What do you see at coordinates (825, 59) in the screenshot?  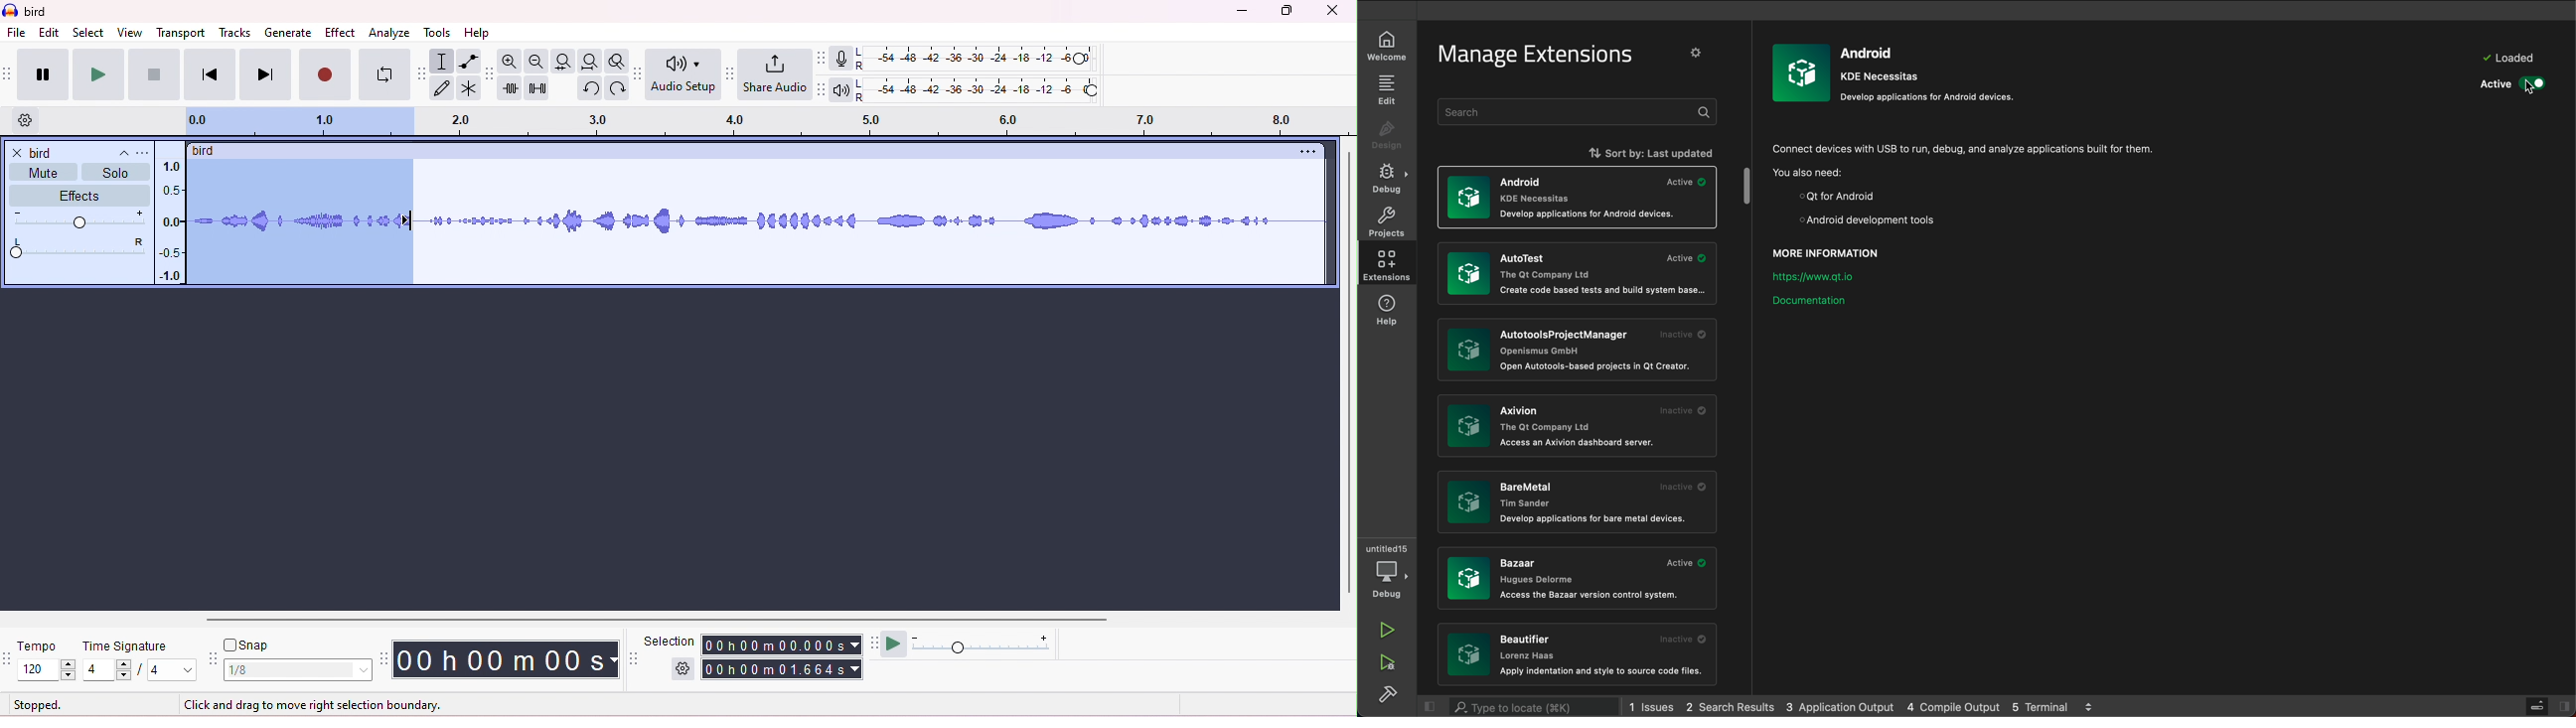 I see `record meter tool bar` at bounding box center [825, 59].